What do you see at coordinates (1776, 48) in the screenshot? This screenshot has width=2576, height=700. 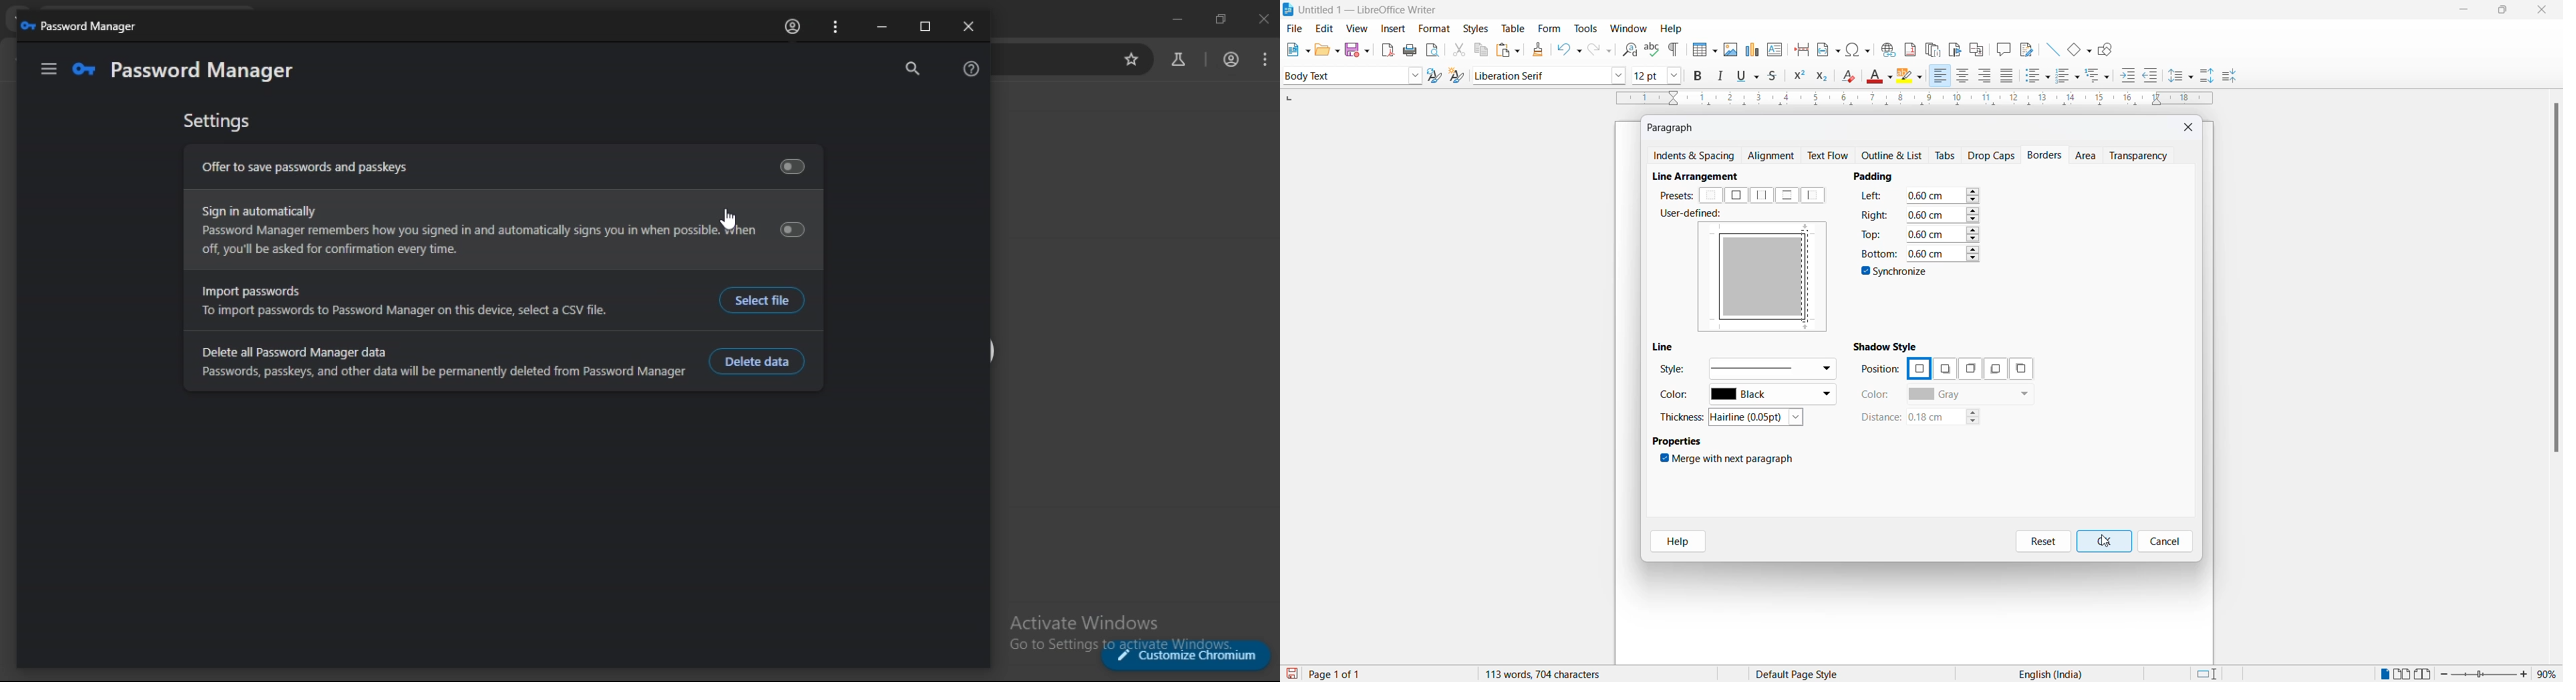 I see `insert text` at bounding box center [1776, 48].